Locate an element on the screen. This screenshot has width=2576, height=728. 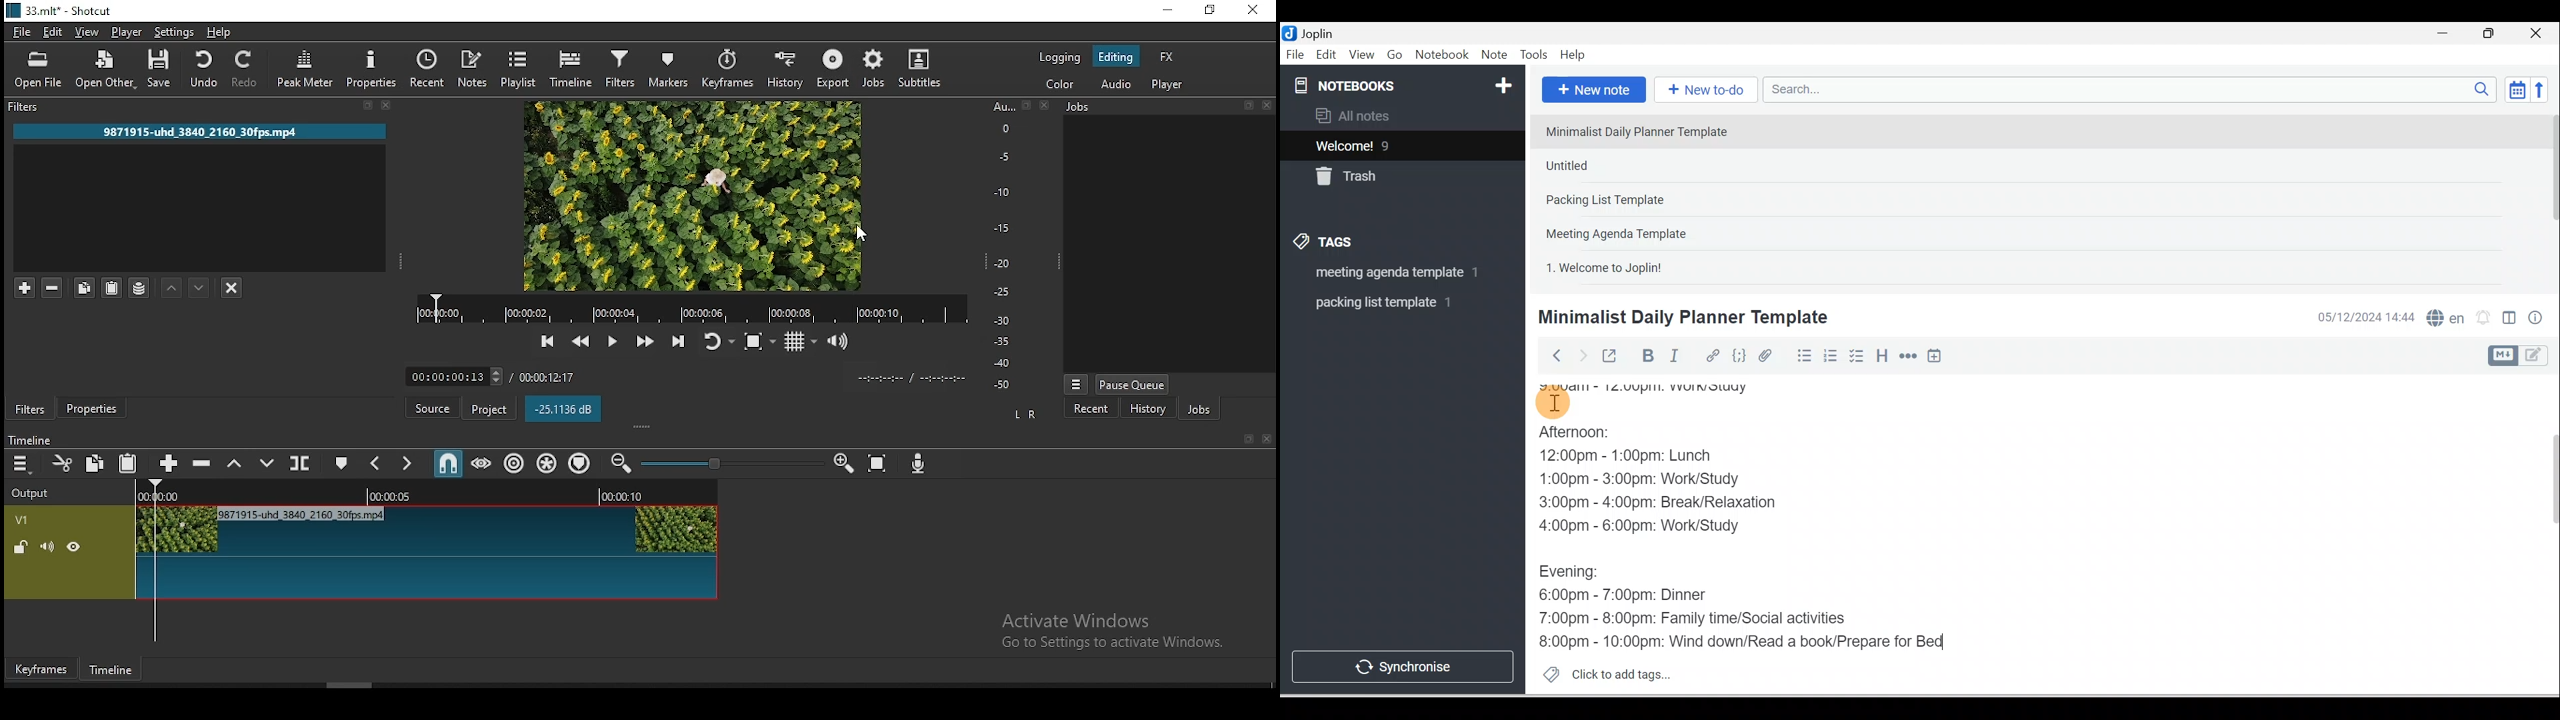
ripple markers is located at coordinates (579, 464).